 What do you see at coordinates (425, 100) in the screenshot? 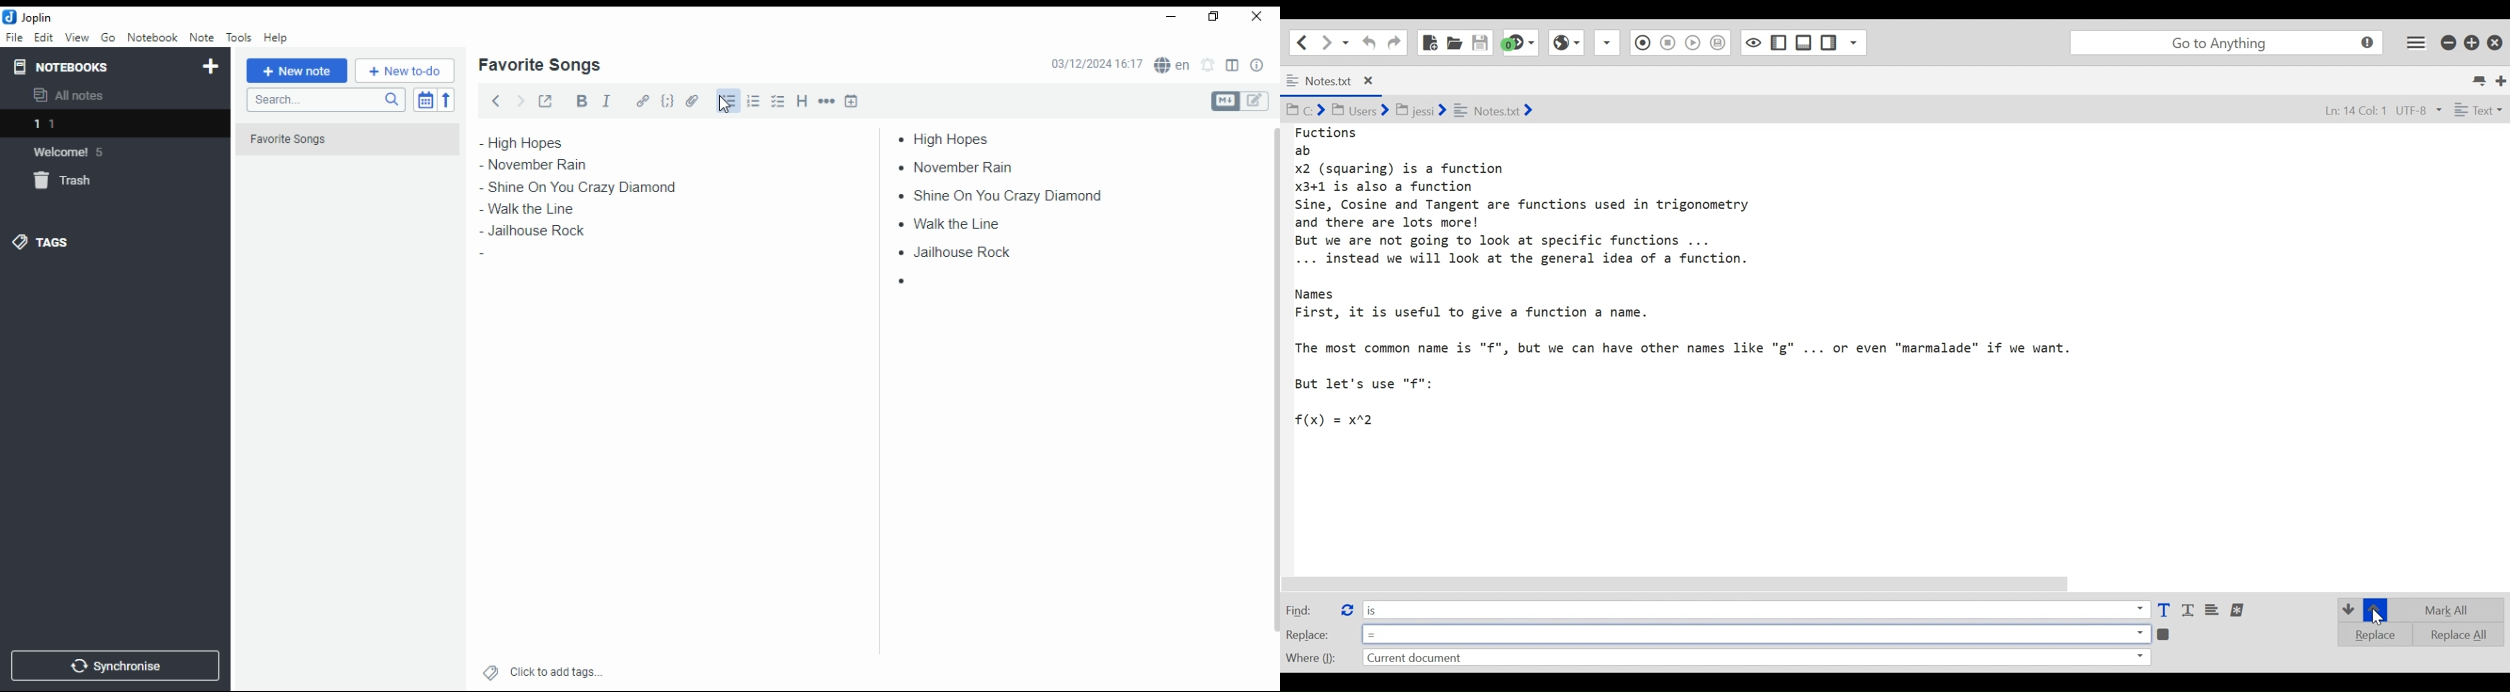
I see `toggle sort order field` at bounding box center [425, 100].